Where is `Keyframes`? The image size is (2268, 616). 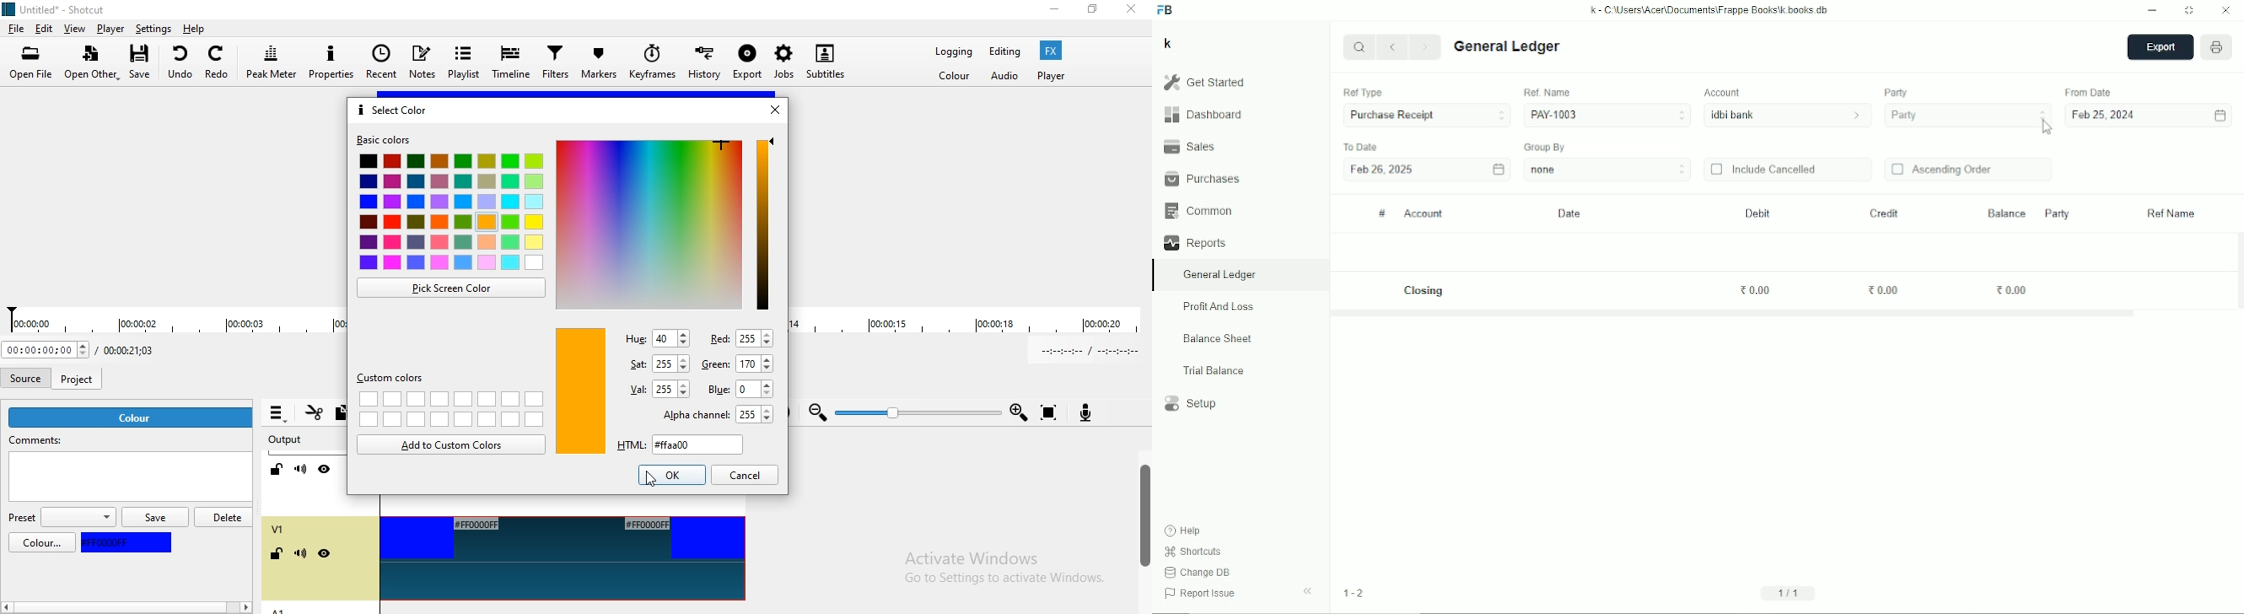
Keyframes is located at coordinates (653, 66).